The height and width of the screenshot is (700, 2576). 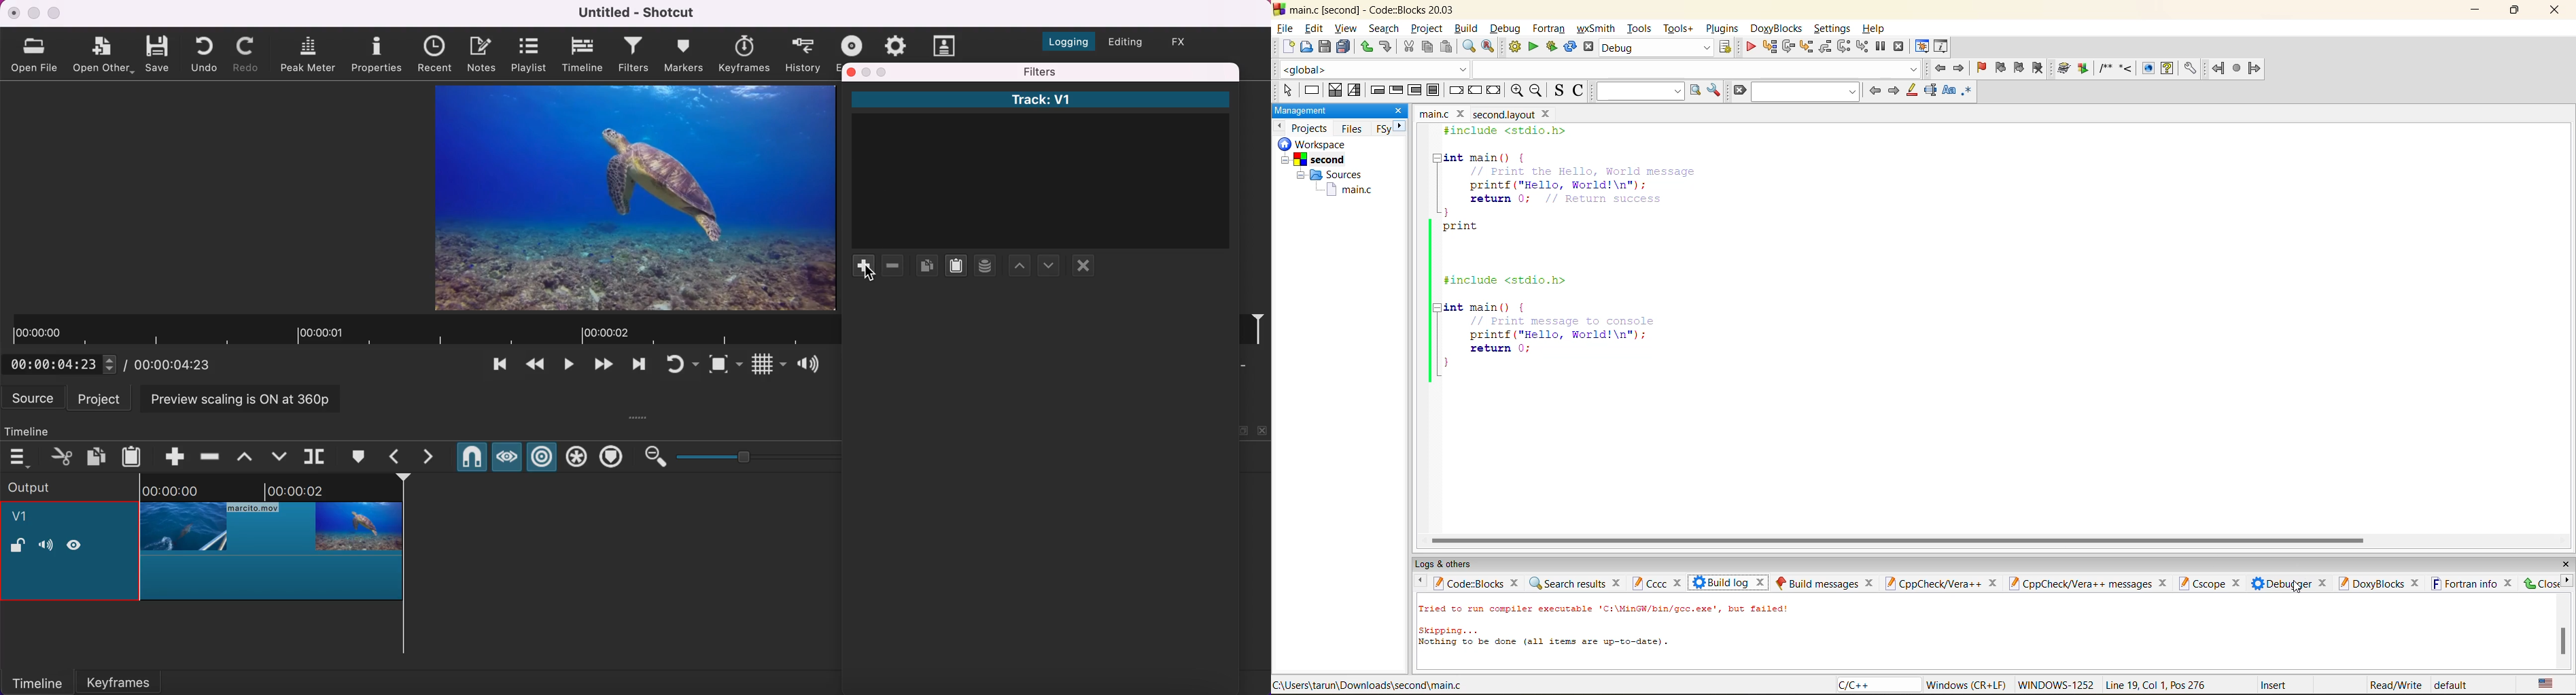 I want to click on keyframes, so click(x=131, y=679).